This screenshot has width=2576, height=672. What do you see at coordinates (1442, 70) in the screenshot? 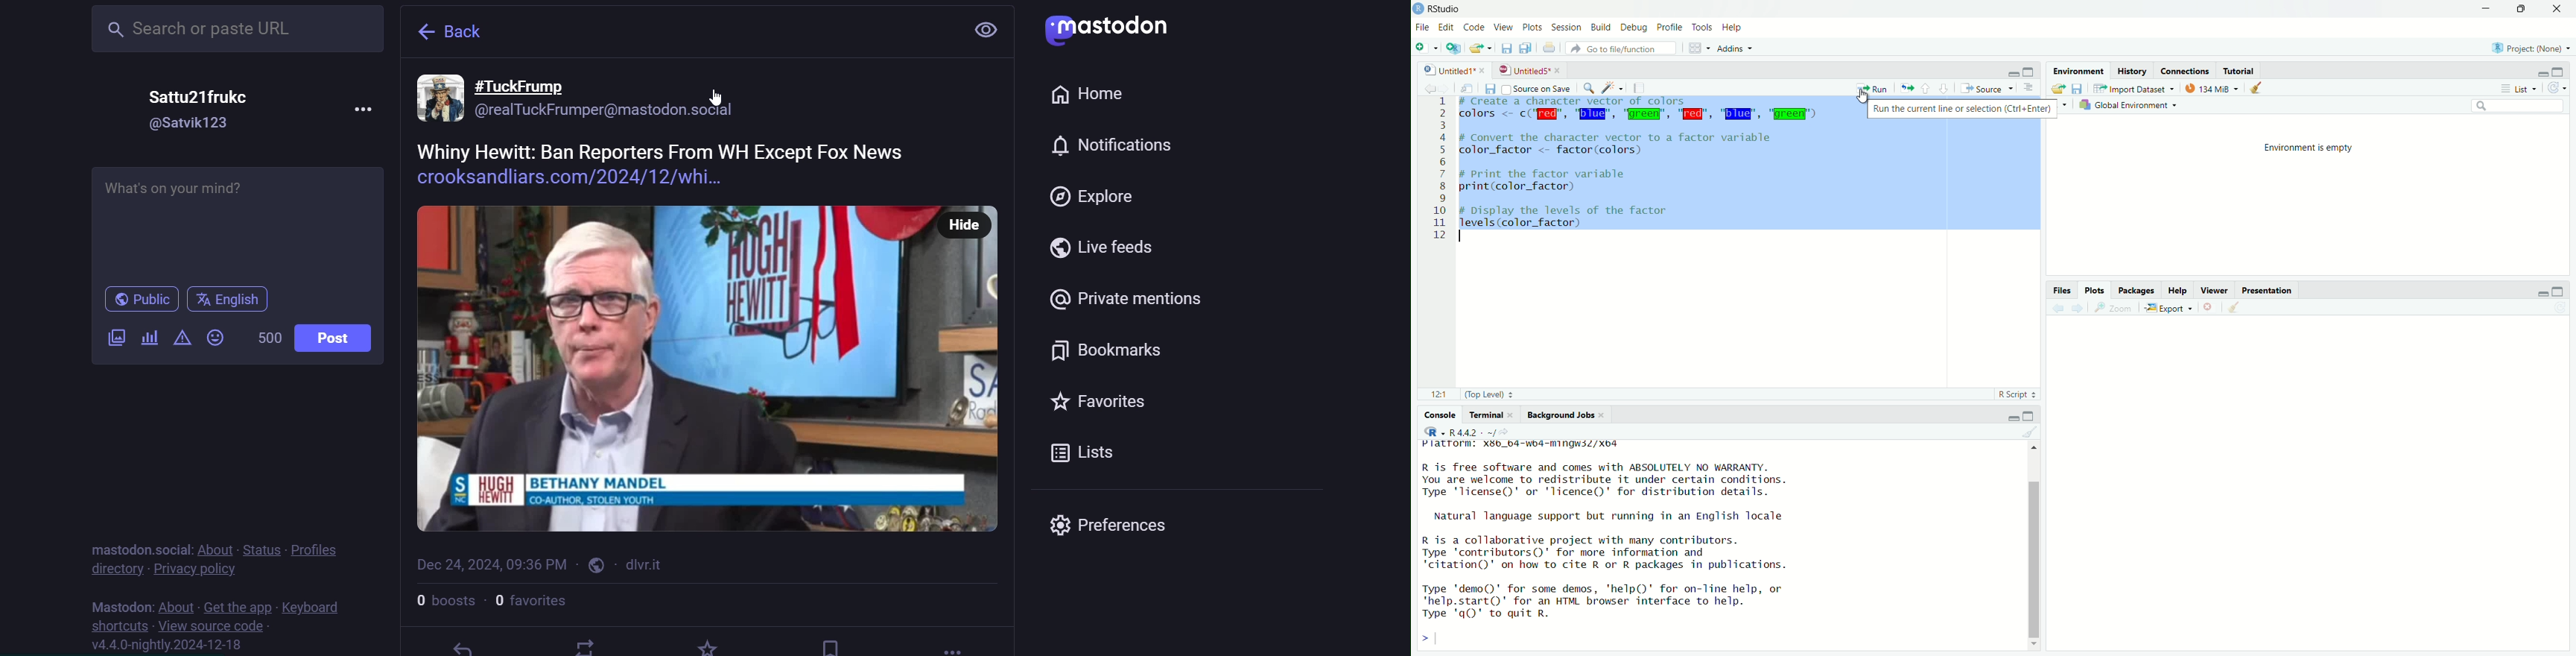
I see `untitled1` at bounding box center [1442, 70].